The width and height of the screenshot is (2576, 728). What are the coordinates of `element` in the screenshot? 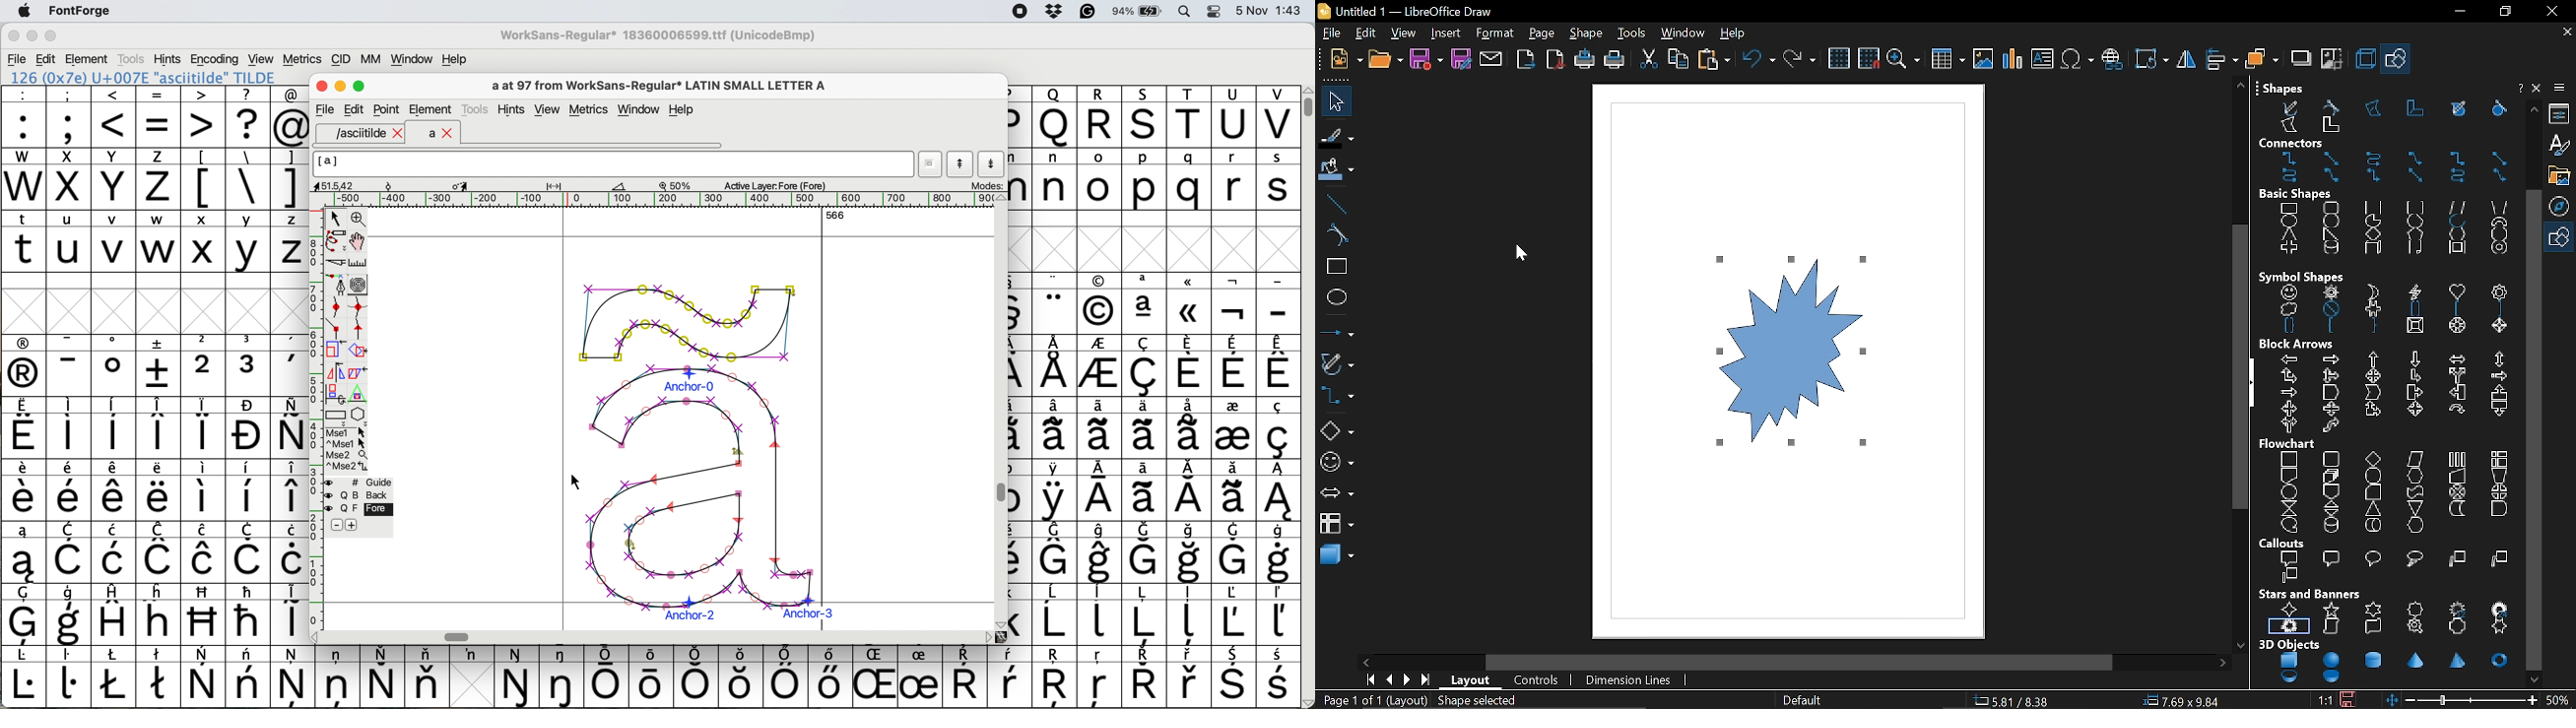 It's located at (88, 59).